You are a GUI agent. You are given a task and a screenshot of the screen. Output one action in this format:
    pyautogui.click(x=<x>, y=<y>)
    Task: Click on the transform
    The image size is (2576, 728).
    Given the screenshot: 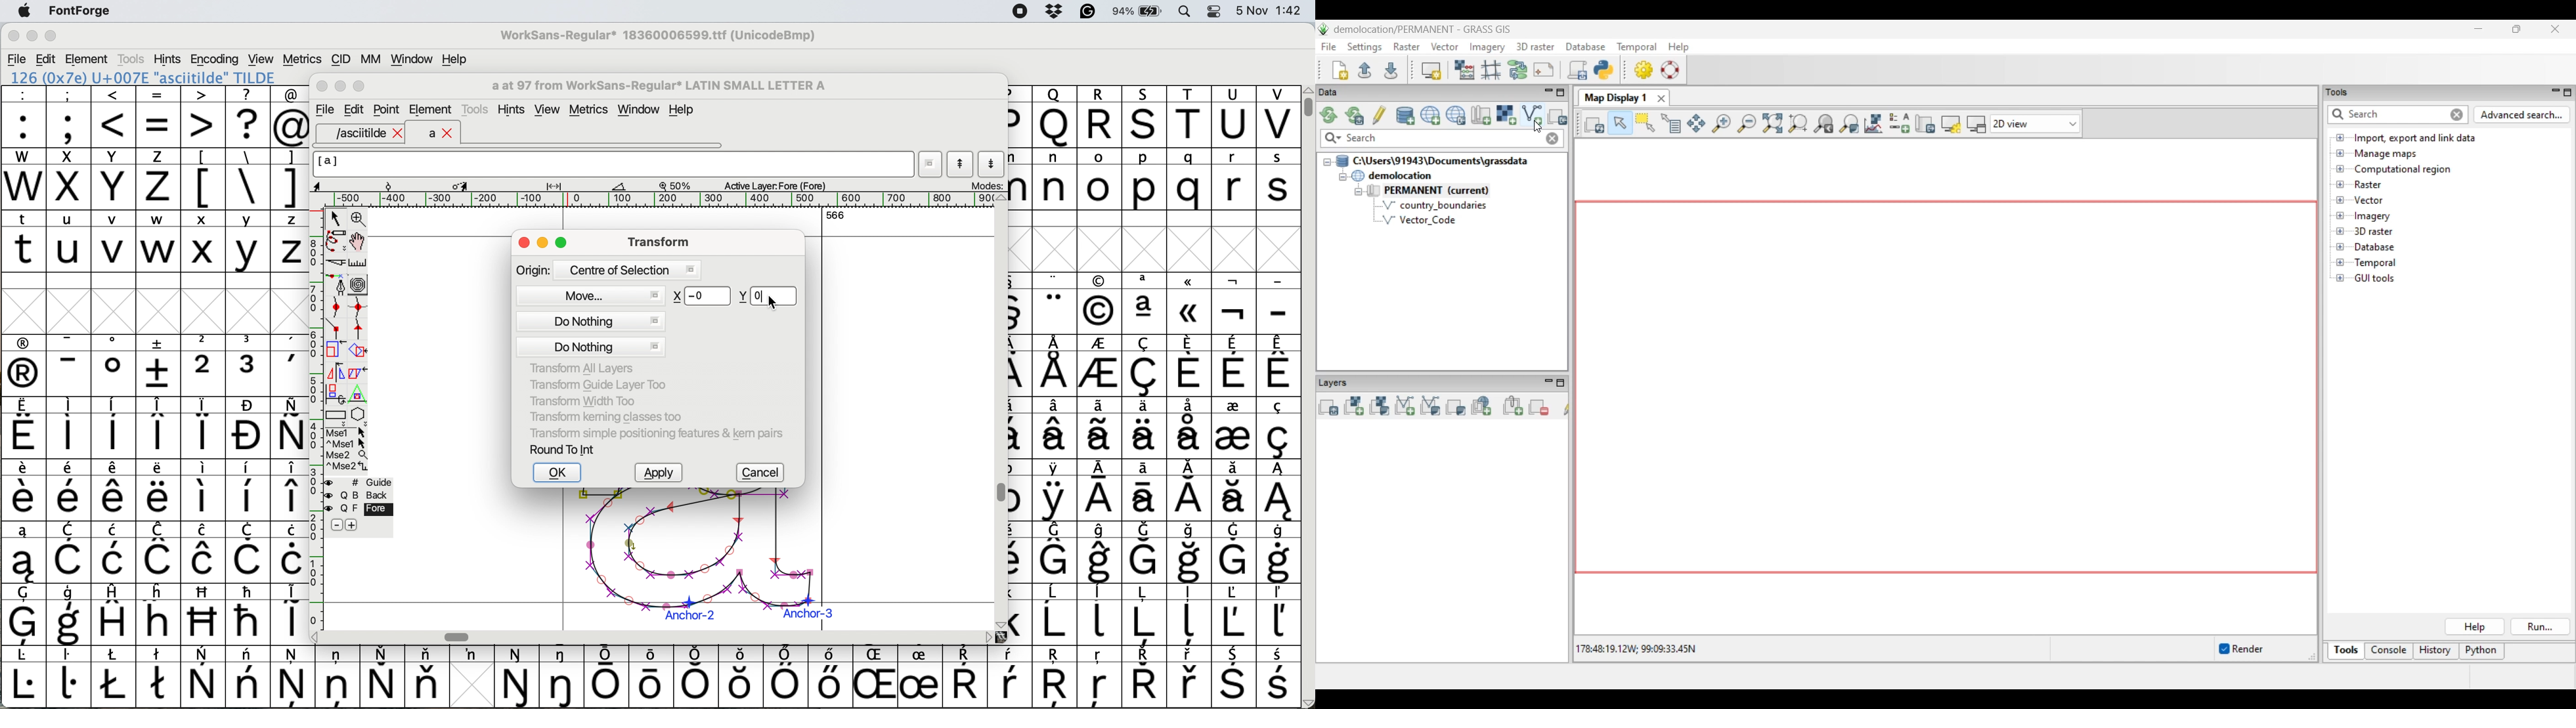 What is the action you would take?
    pyautogui.click(x=656, y=241)
    